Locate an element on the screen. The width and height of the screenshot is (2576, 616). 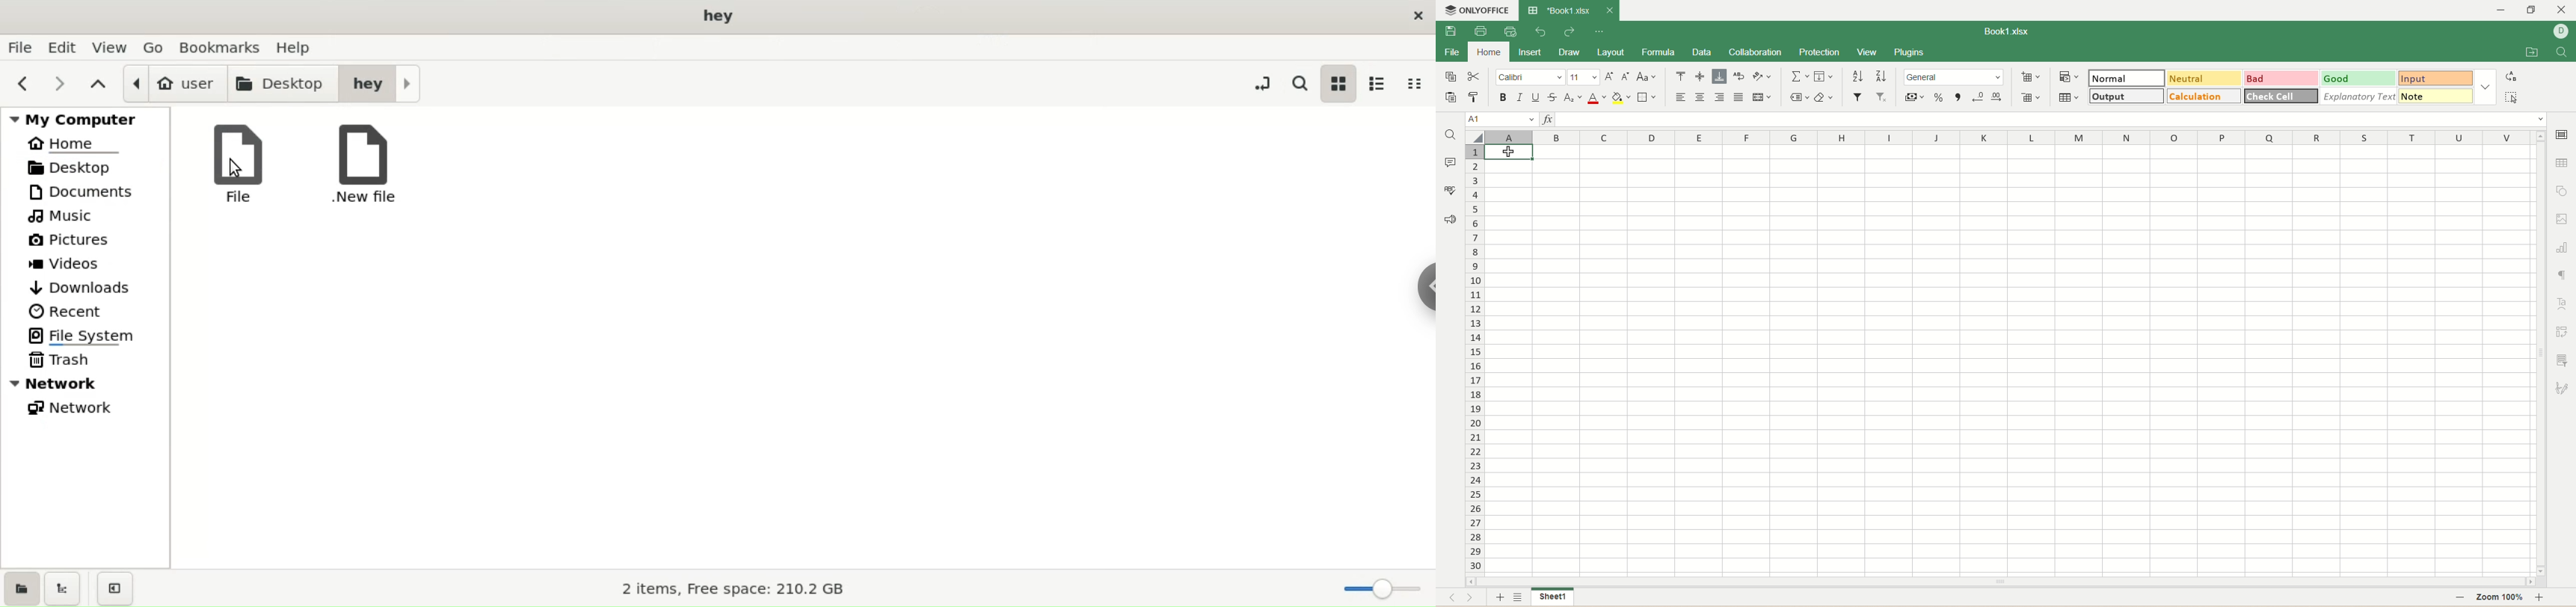
sheet name is located at coordinates (1552, 597).